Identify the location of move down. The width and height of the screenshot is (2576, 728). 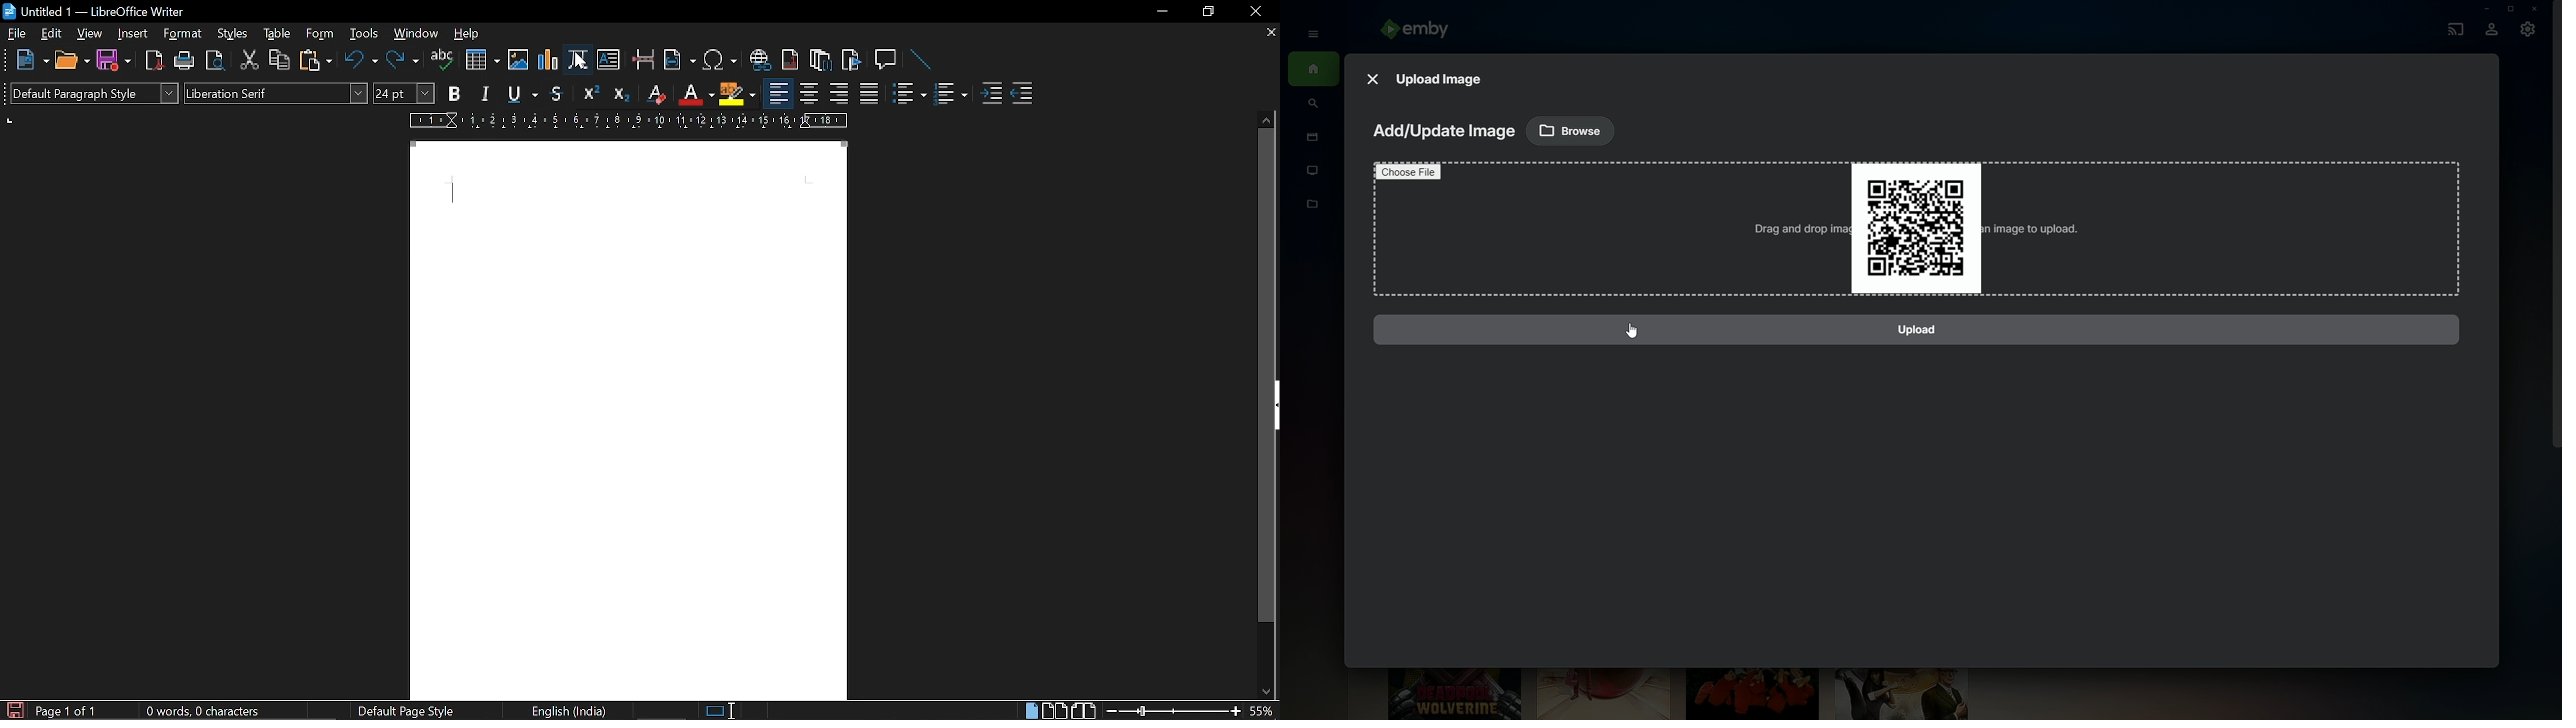
(1271, 691).